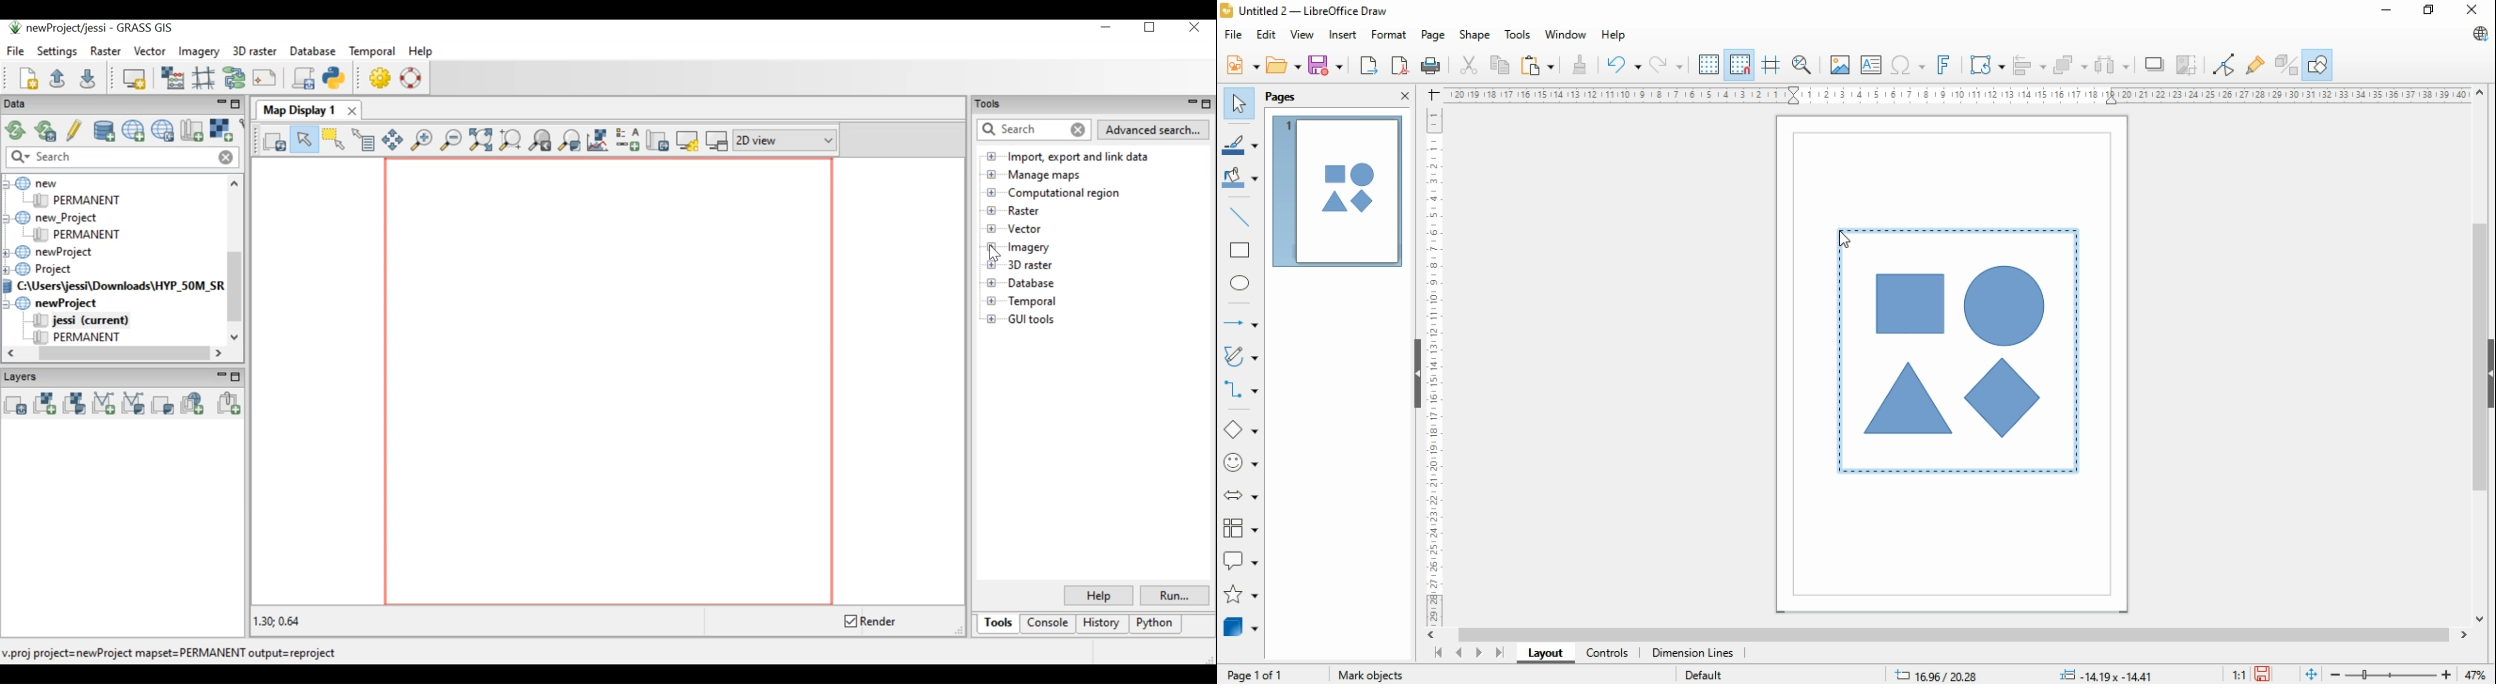 This screenshot has width=2520, height=700. What do you see at coordinates (1268, 35) in the screenshot?
I see `edit` at bounding box center [1268, 35].